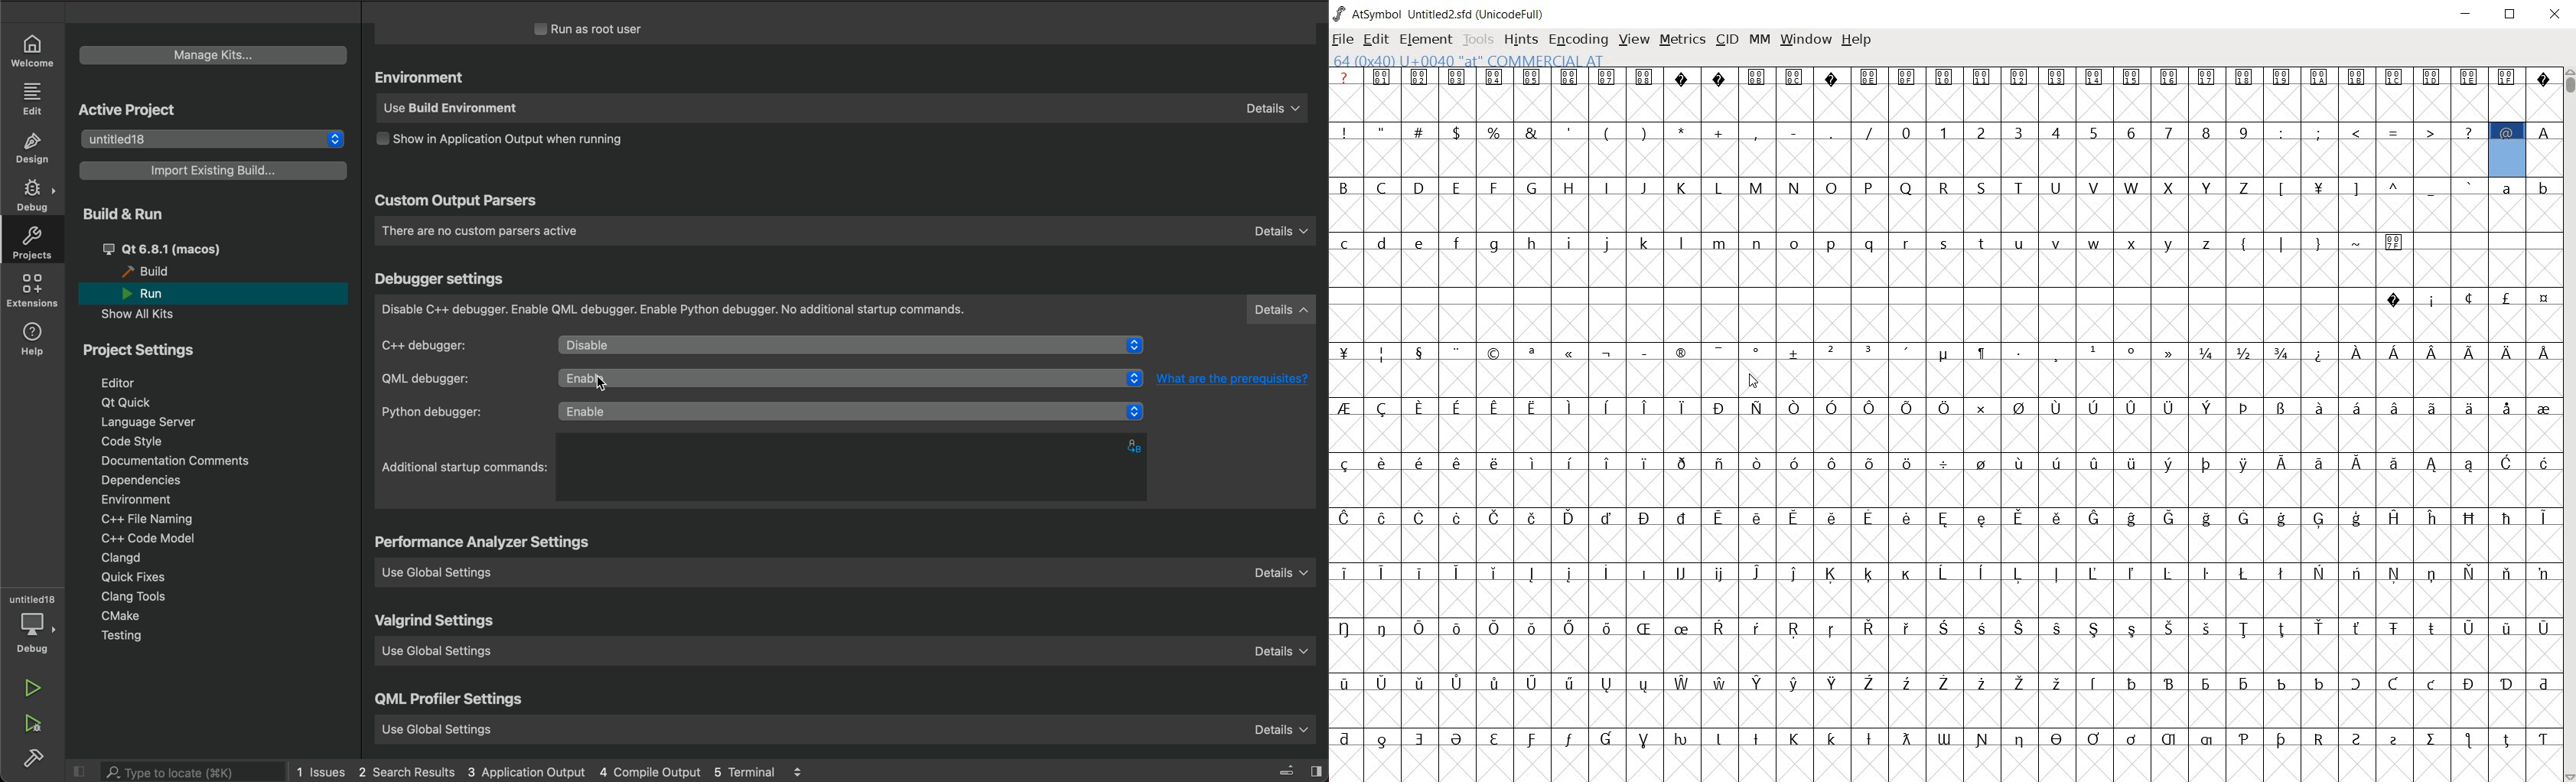  I want to click on empty glyph slots, so click(1949, 657).